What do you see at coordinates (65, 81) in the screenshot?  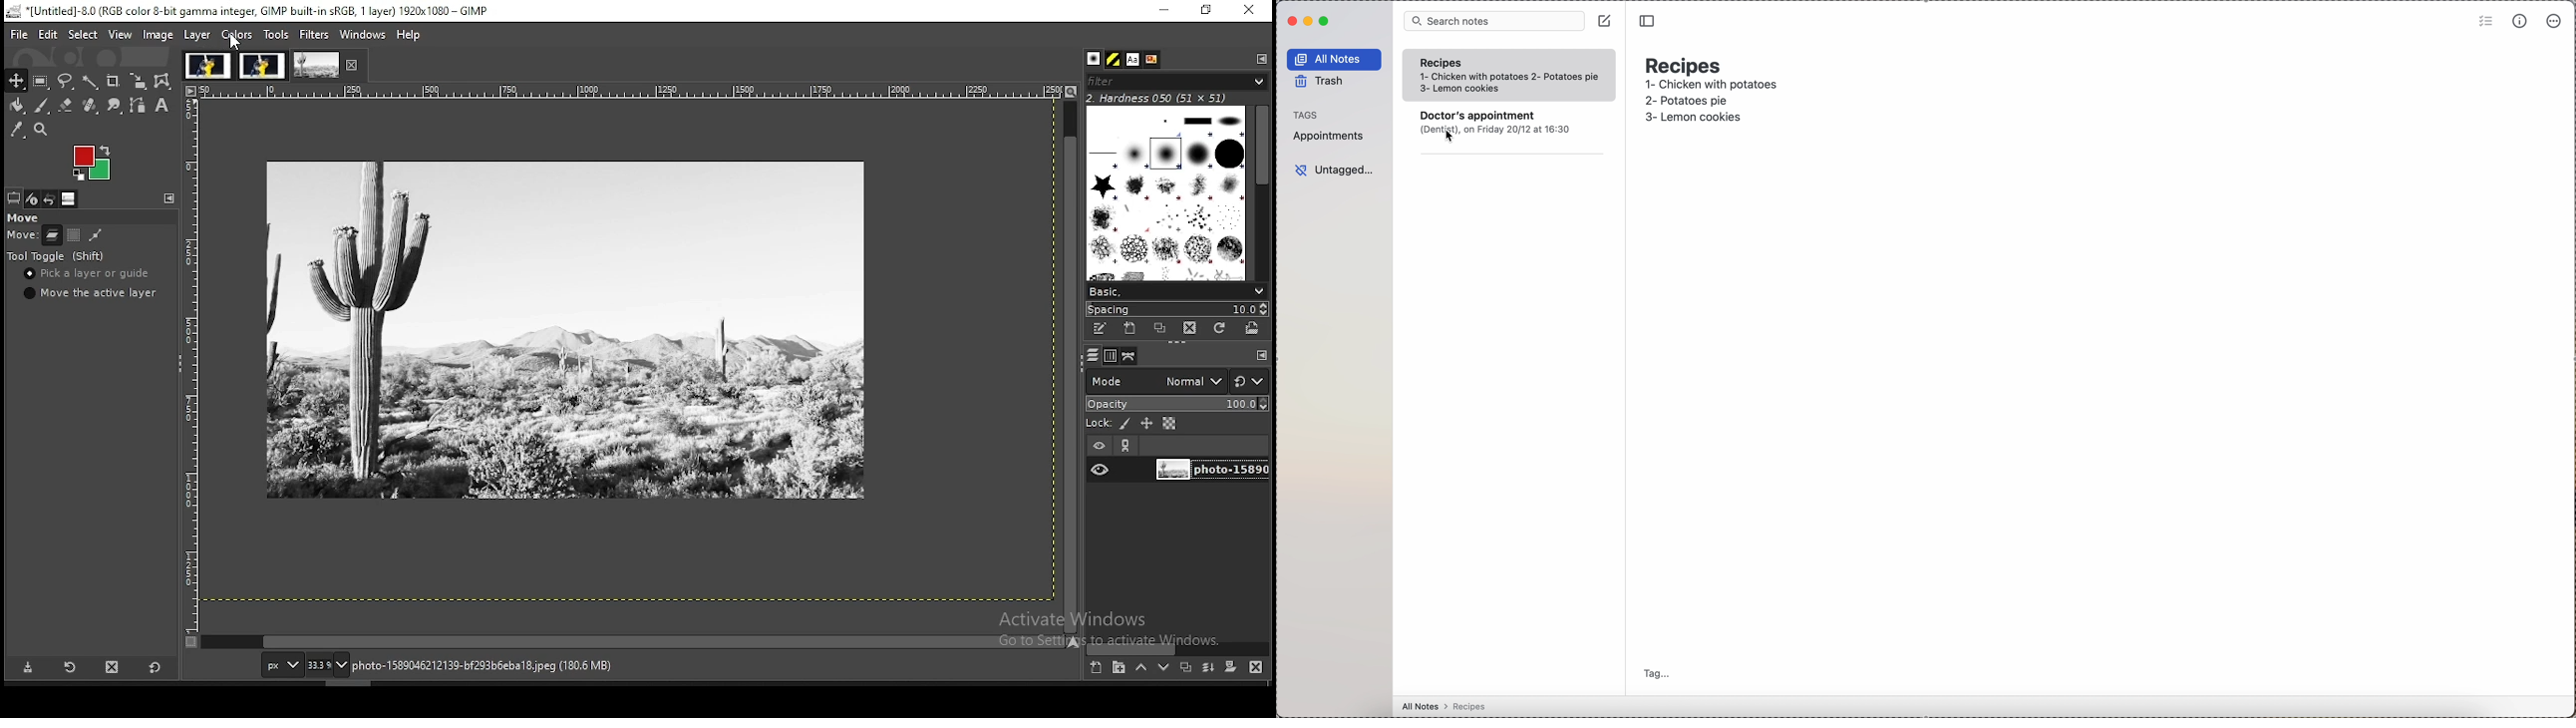 I see `free selection tool` at bounding box center [65, 81].